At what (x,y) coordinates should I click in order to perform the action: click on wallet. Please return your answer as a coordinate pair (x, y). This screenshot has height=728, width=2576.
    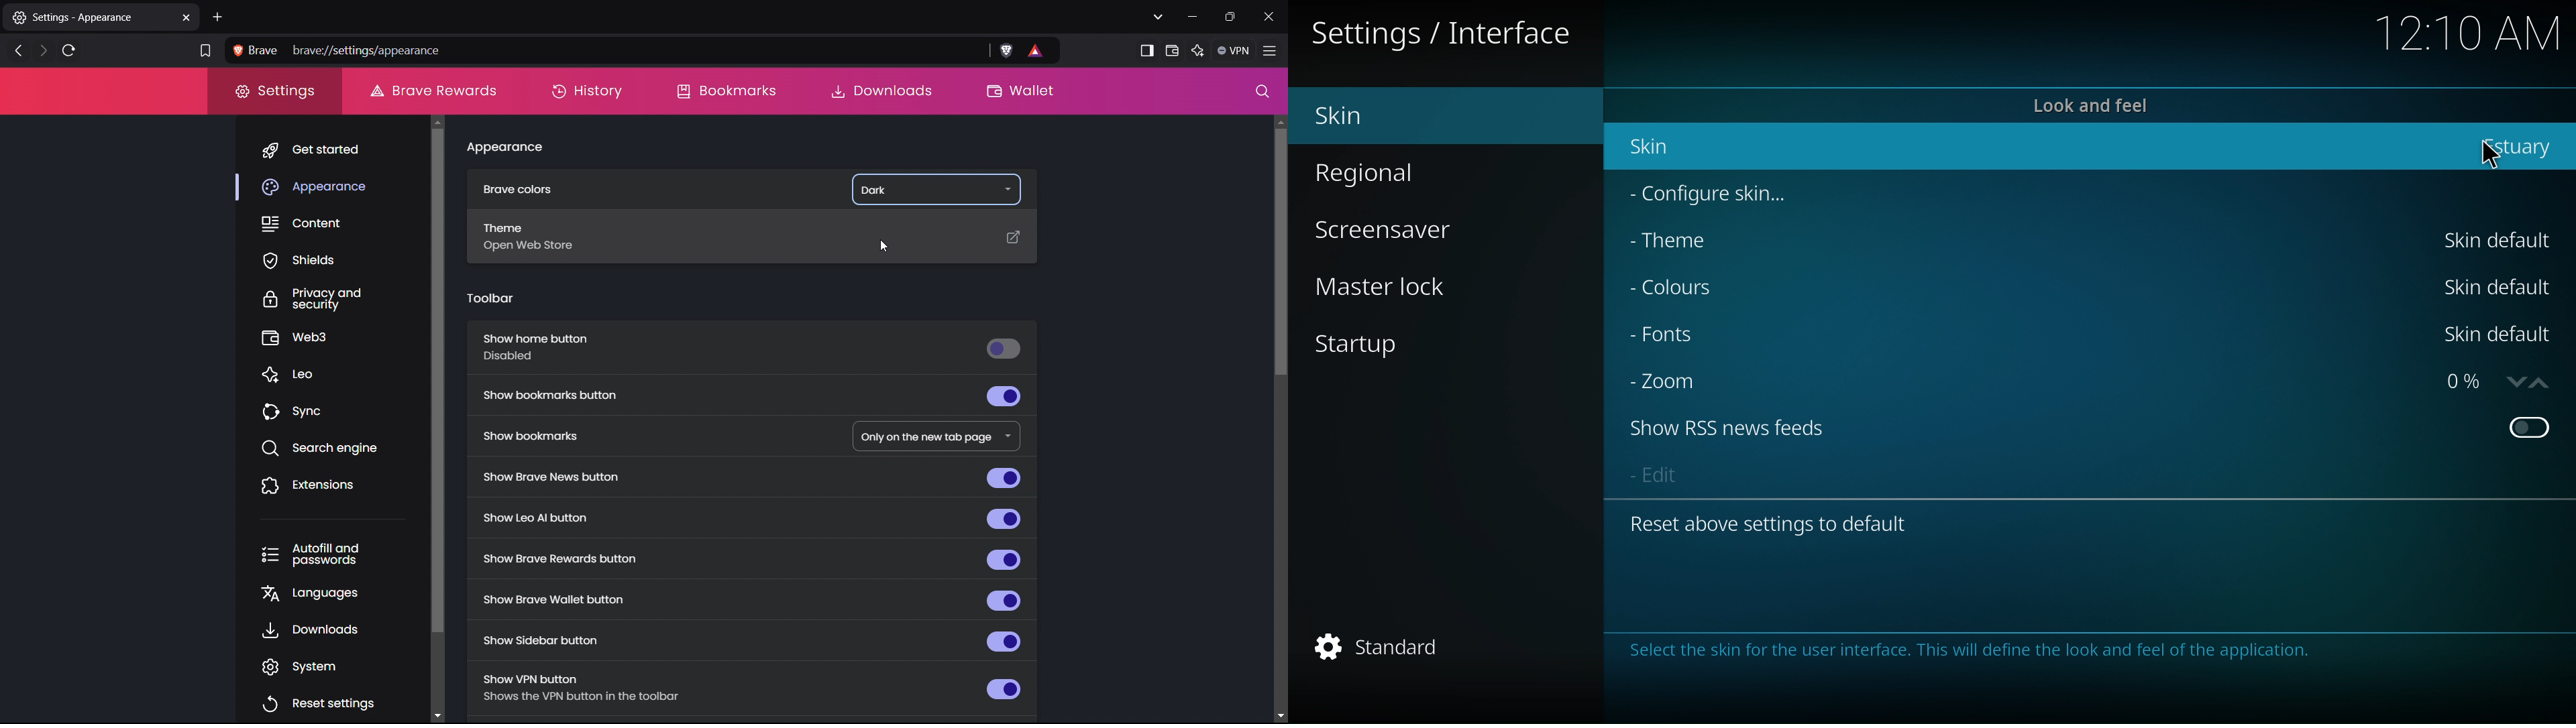
    Looking at the image, I should click on (1173, 50).